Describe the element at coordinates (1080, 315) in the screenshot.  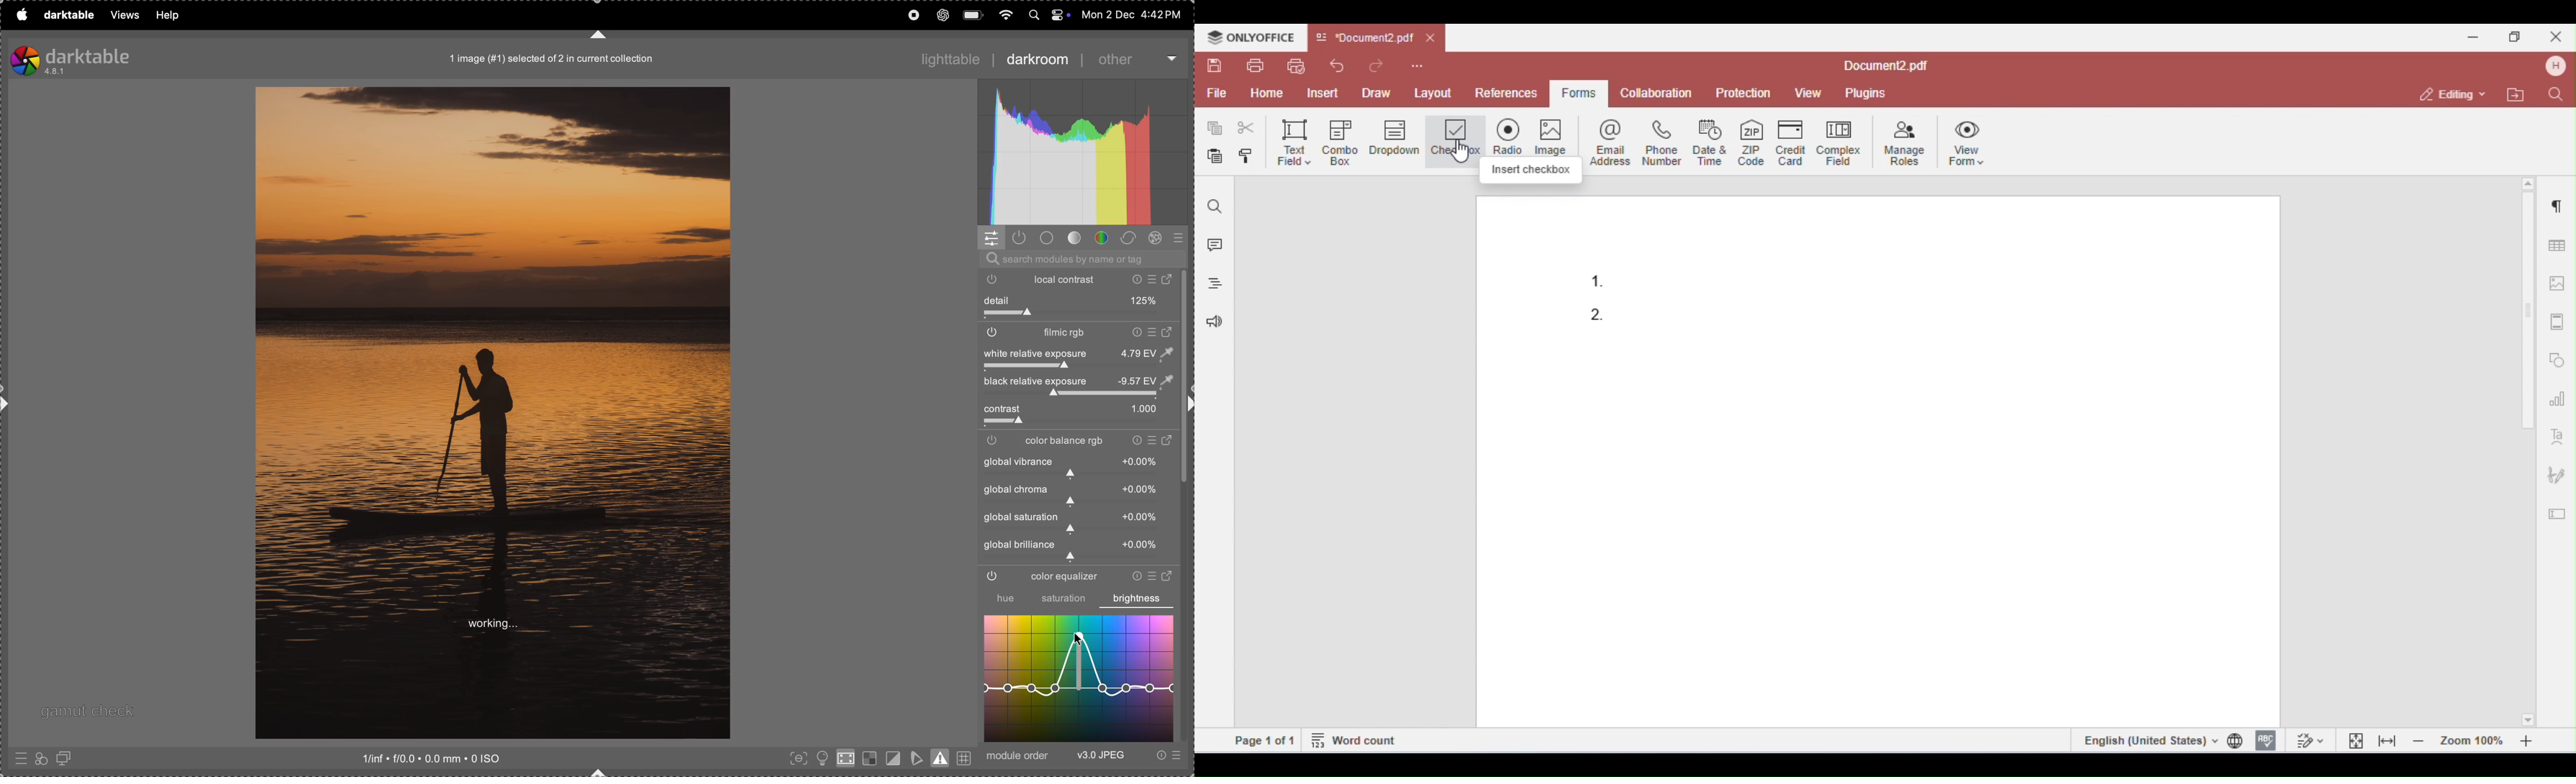
I see `toggle bar` at that location.